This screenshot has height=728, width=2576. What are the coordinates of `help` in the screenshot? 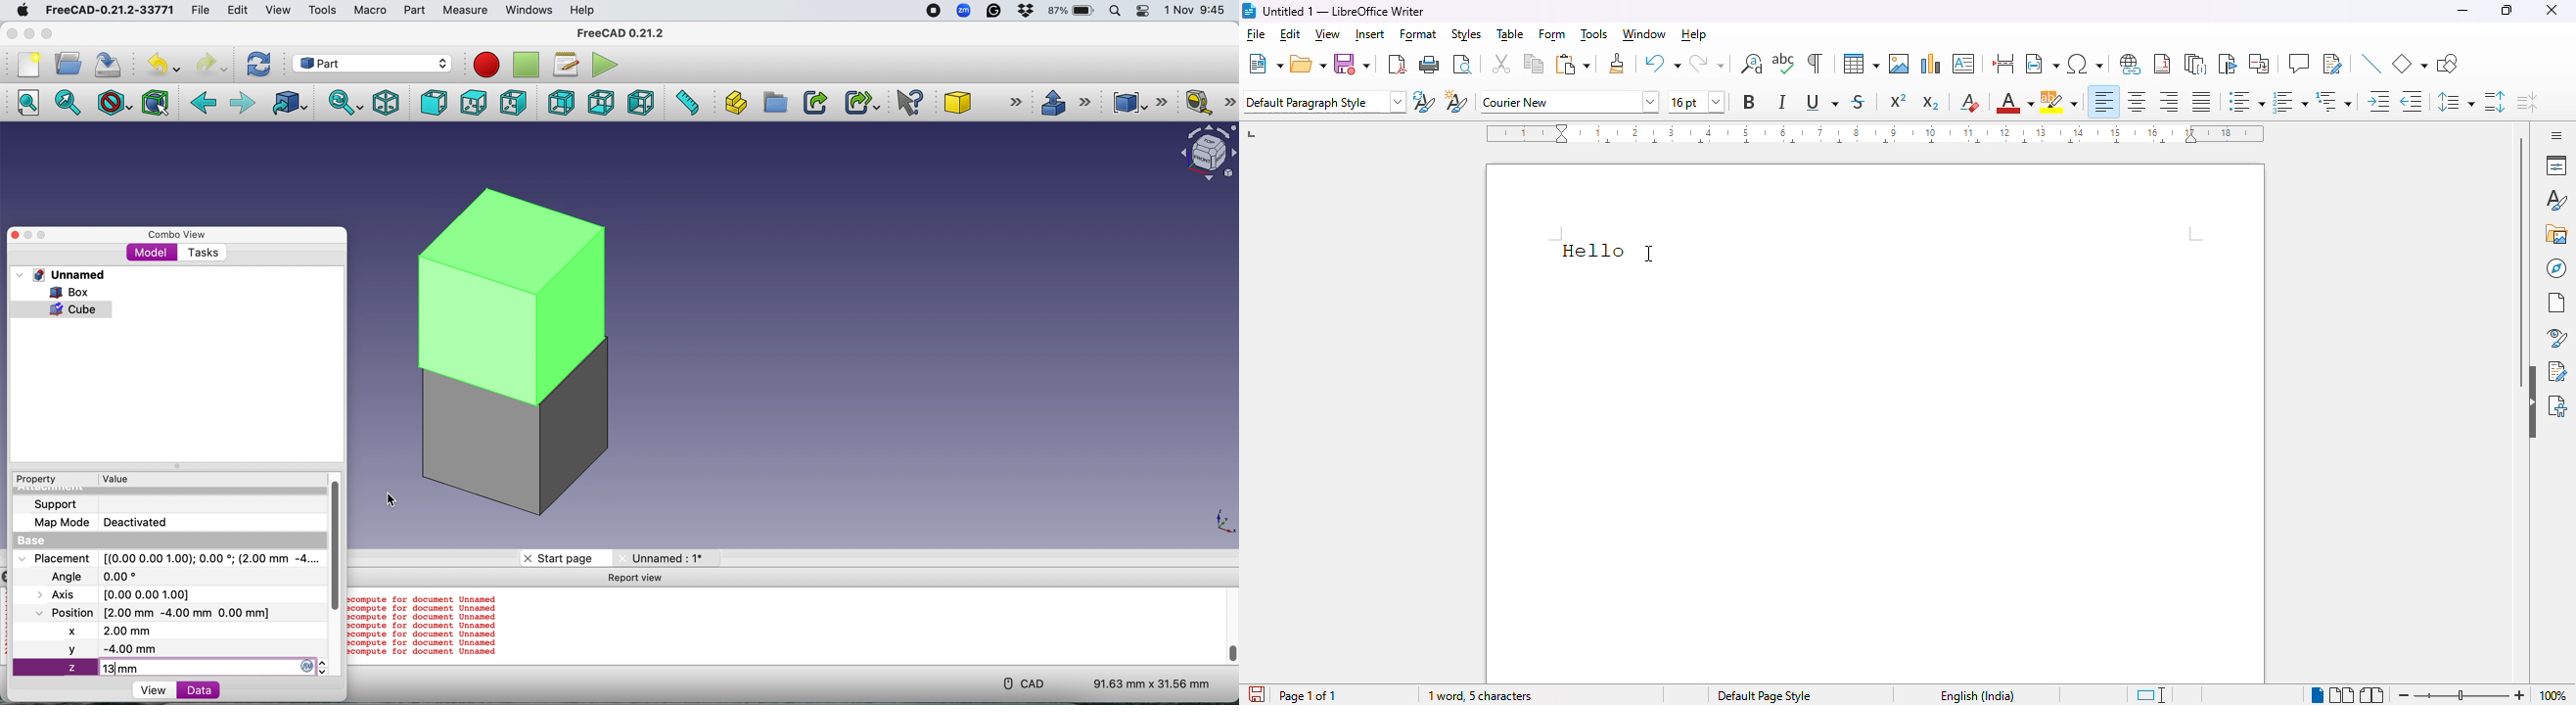 It's located at (1695, 35).